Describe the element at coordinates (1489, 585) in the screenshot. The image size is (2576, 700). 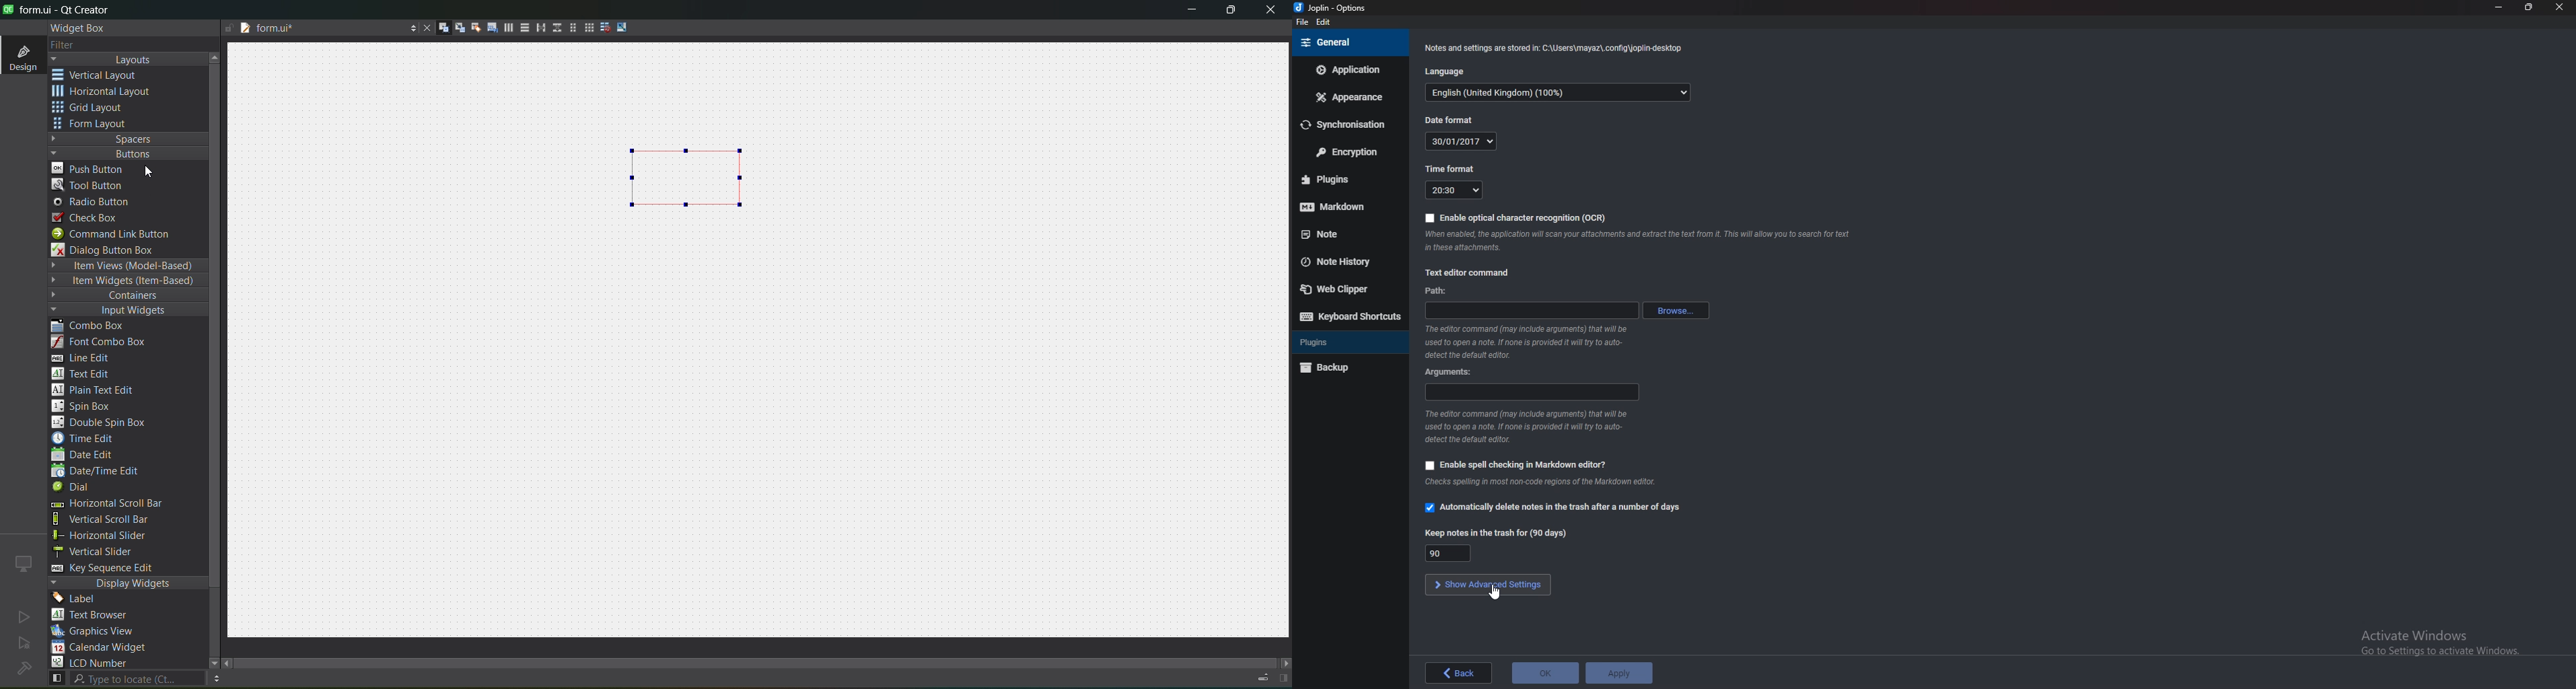
I see `show advanced settings` at that location.